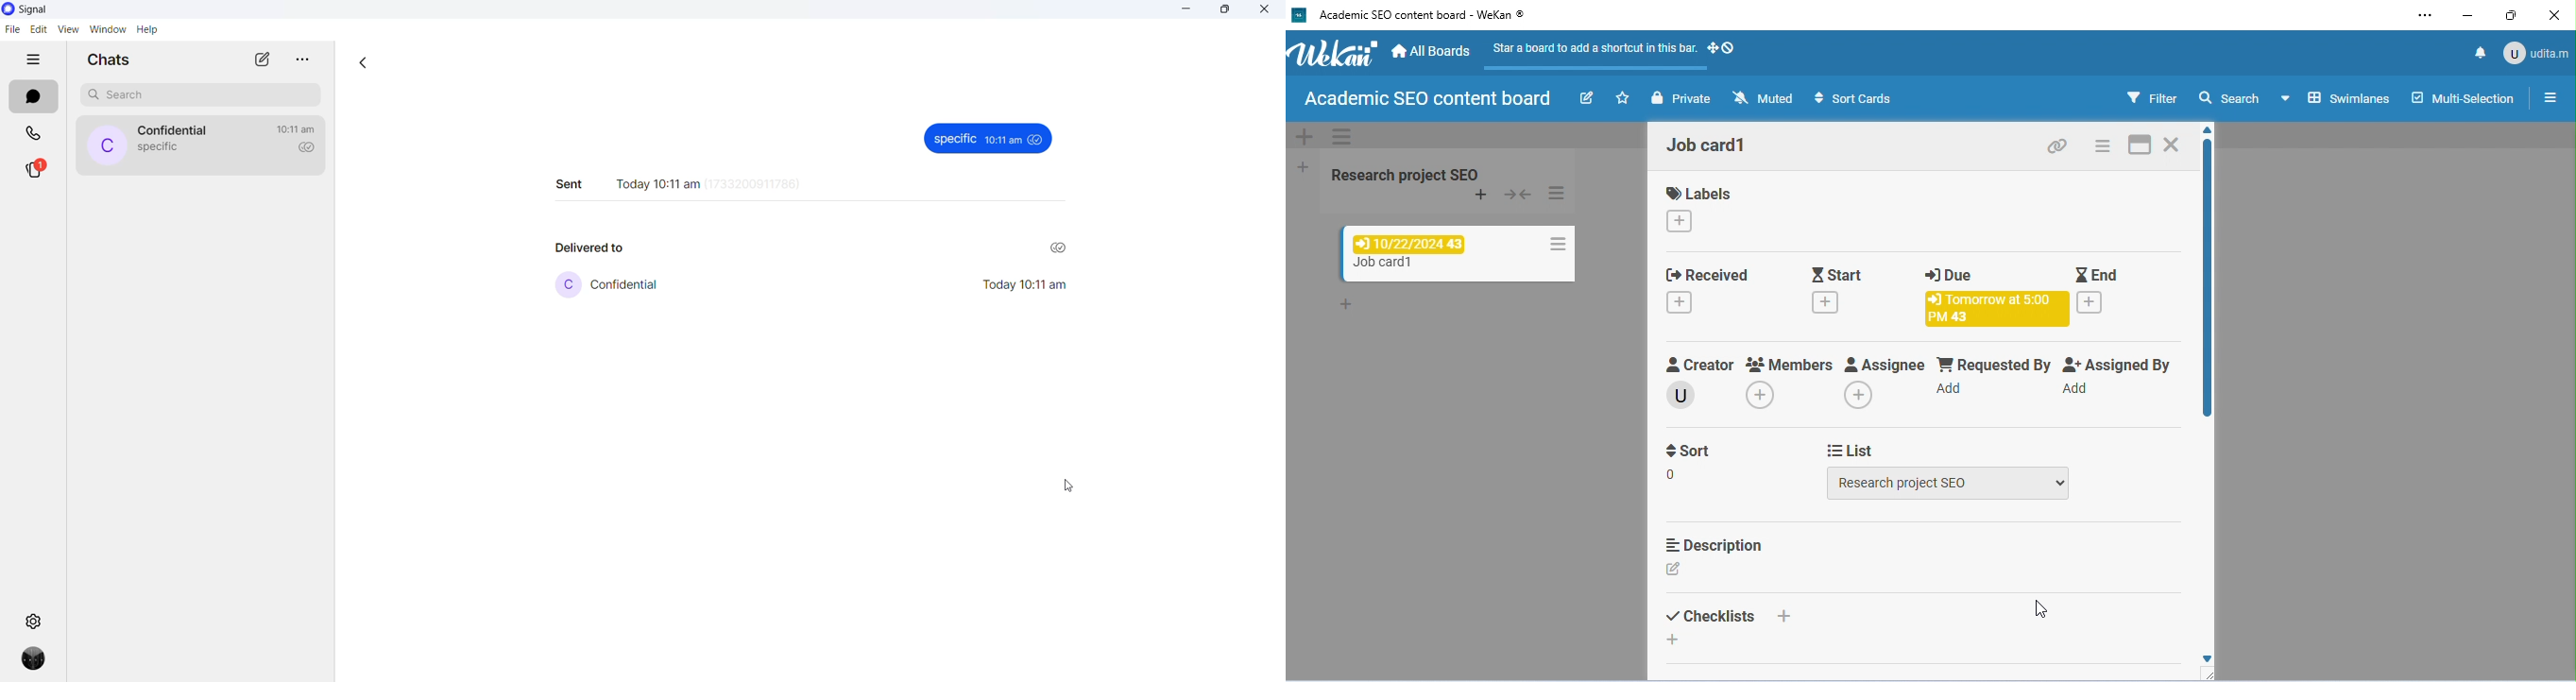  I want to click on signal logo, so click(47, 11).